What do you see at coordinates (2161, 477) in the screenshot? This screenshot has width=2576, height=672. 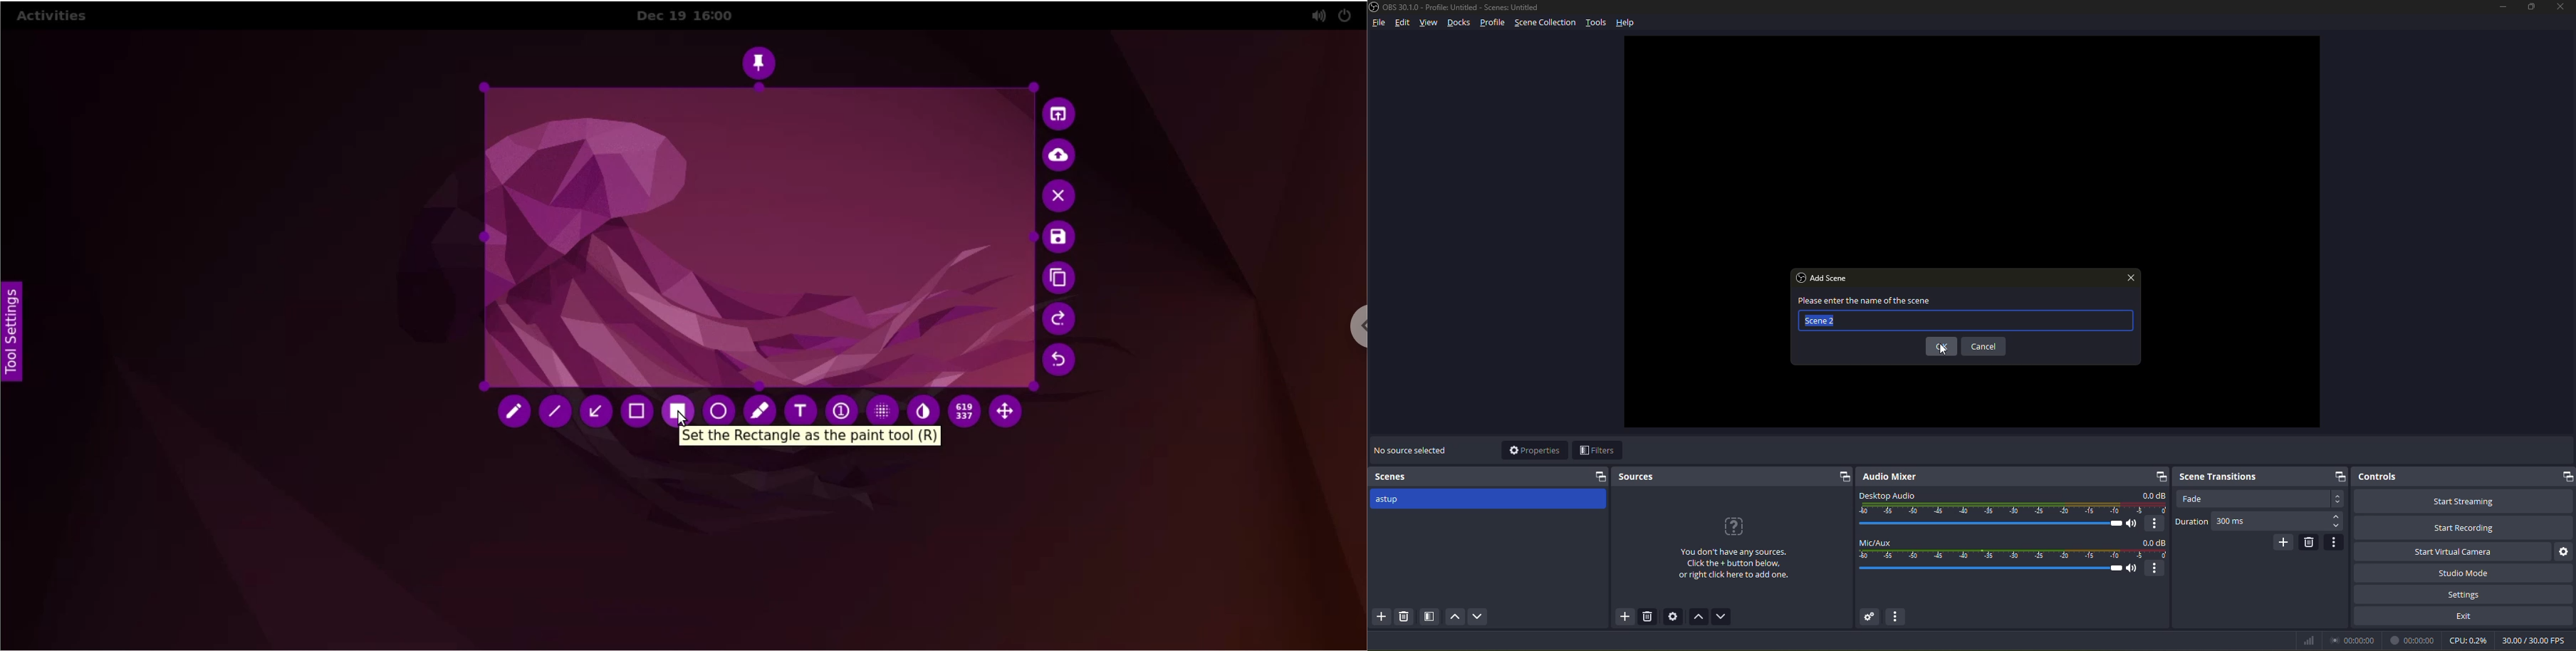 I see `expand` at bounding box center [2161, 477].